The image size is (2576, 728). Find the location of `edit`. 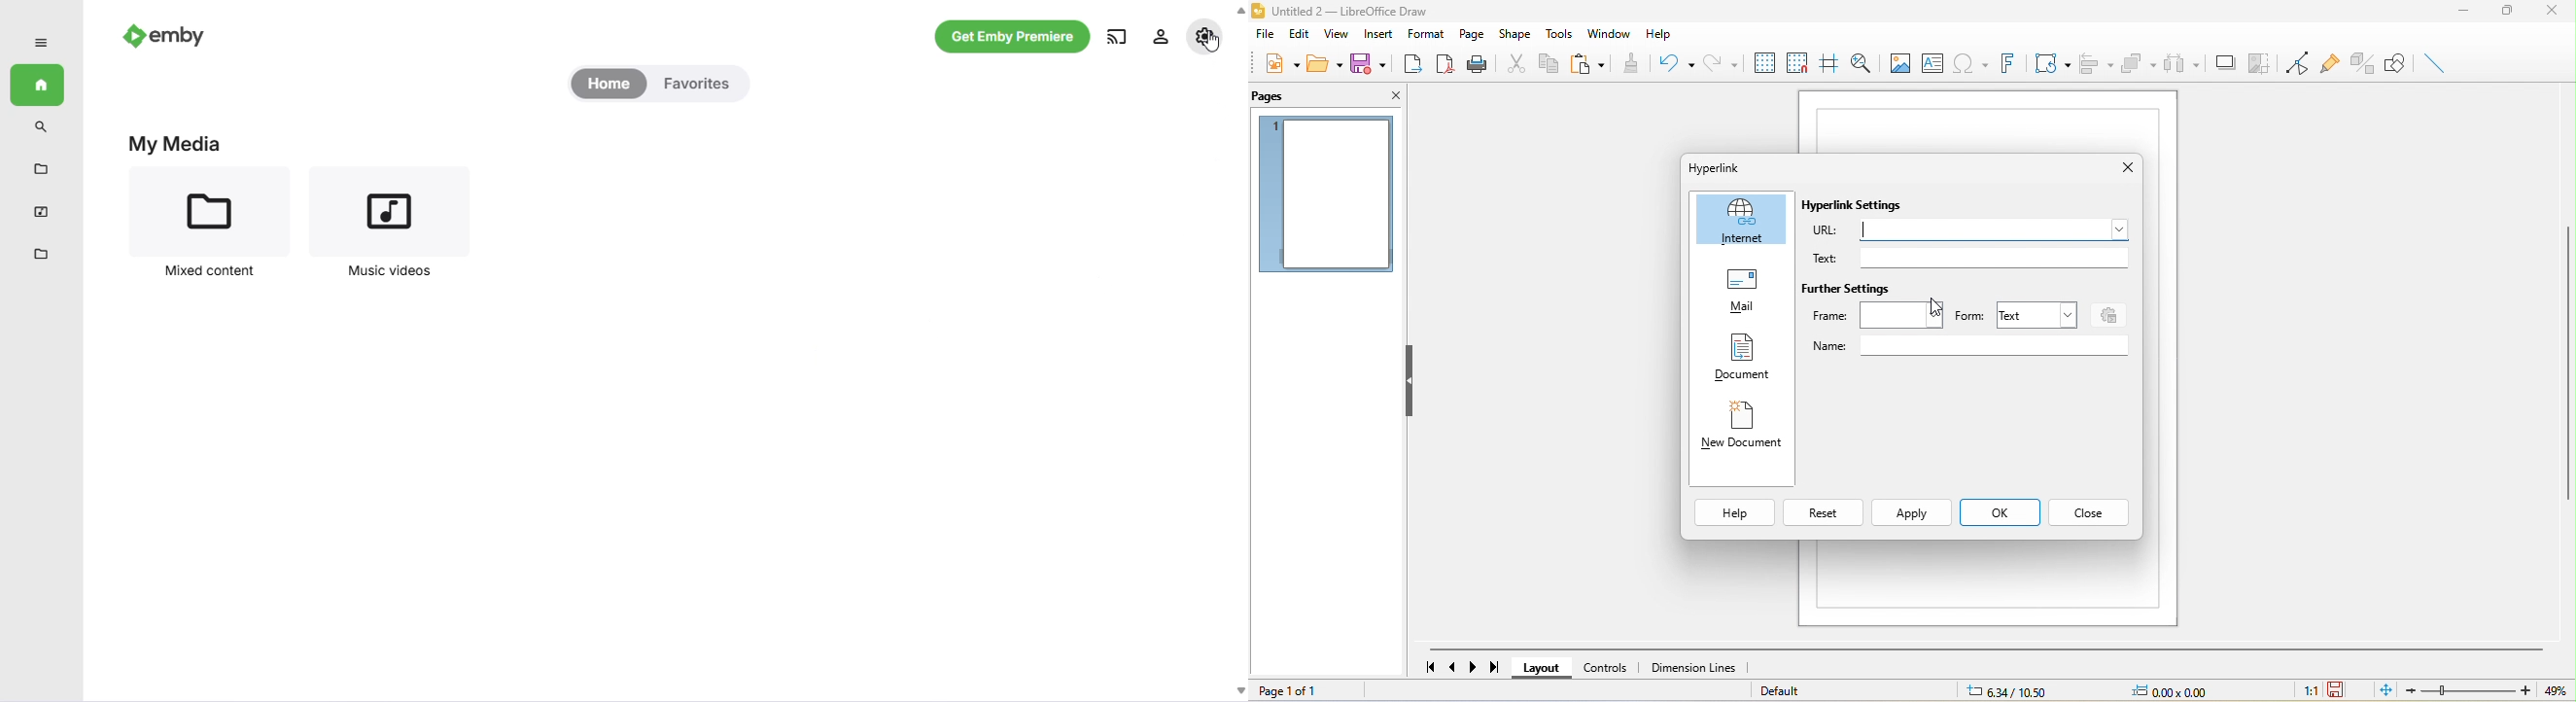

edit is located at coordinates (1298, 34).